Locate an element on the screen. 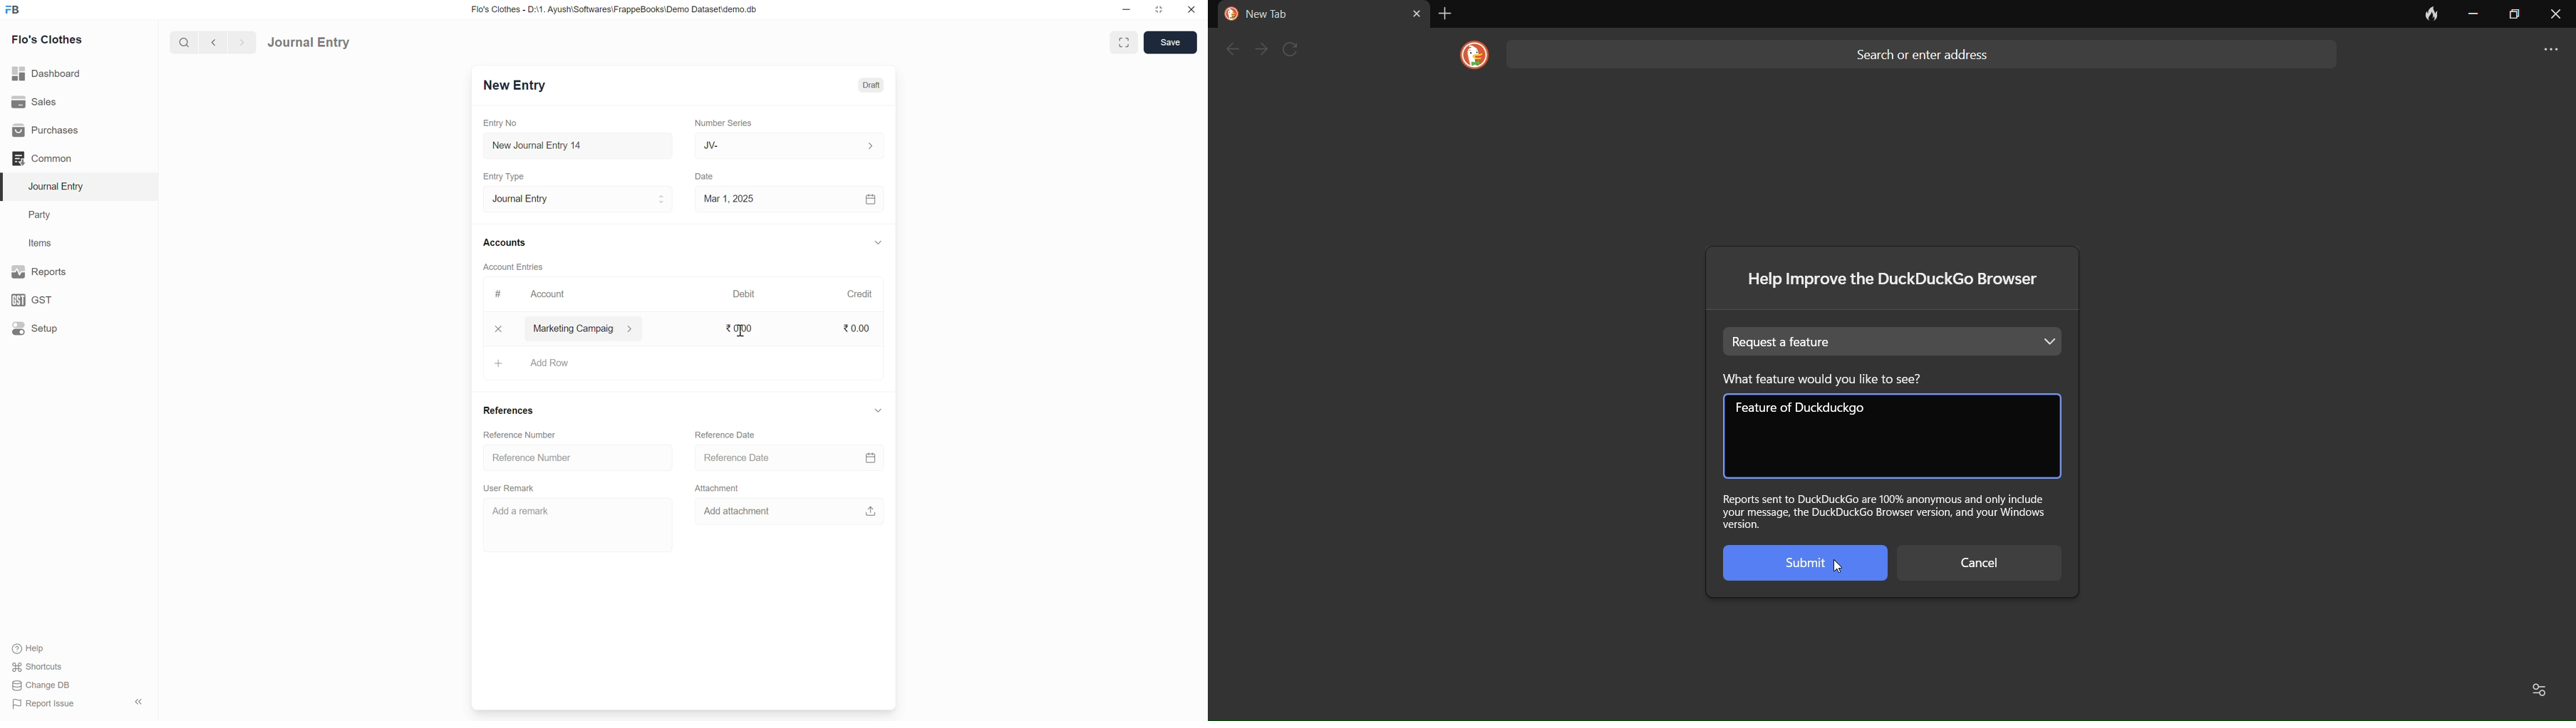 The width and height of the screenshot is (2576, 728). Change DB is located at coordinates (41, 685).